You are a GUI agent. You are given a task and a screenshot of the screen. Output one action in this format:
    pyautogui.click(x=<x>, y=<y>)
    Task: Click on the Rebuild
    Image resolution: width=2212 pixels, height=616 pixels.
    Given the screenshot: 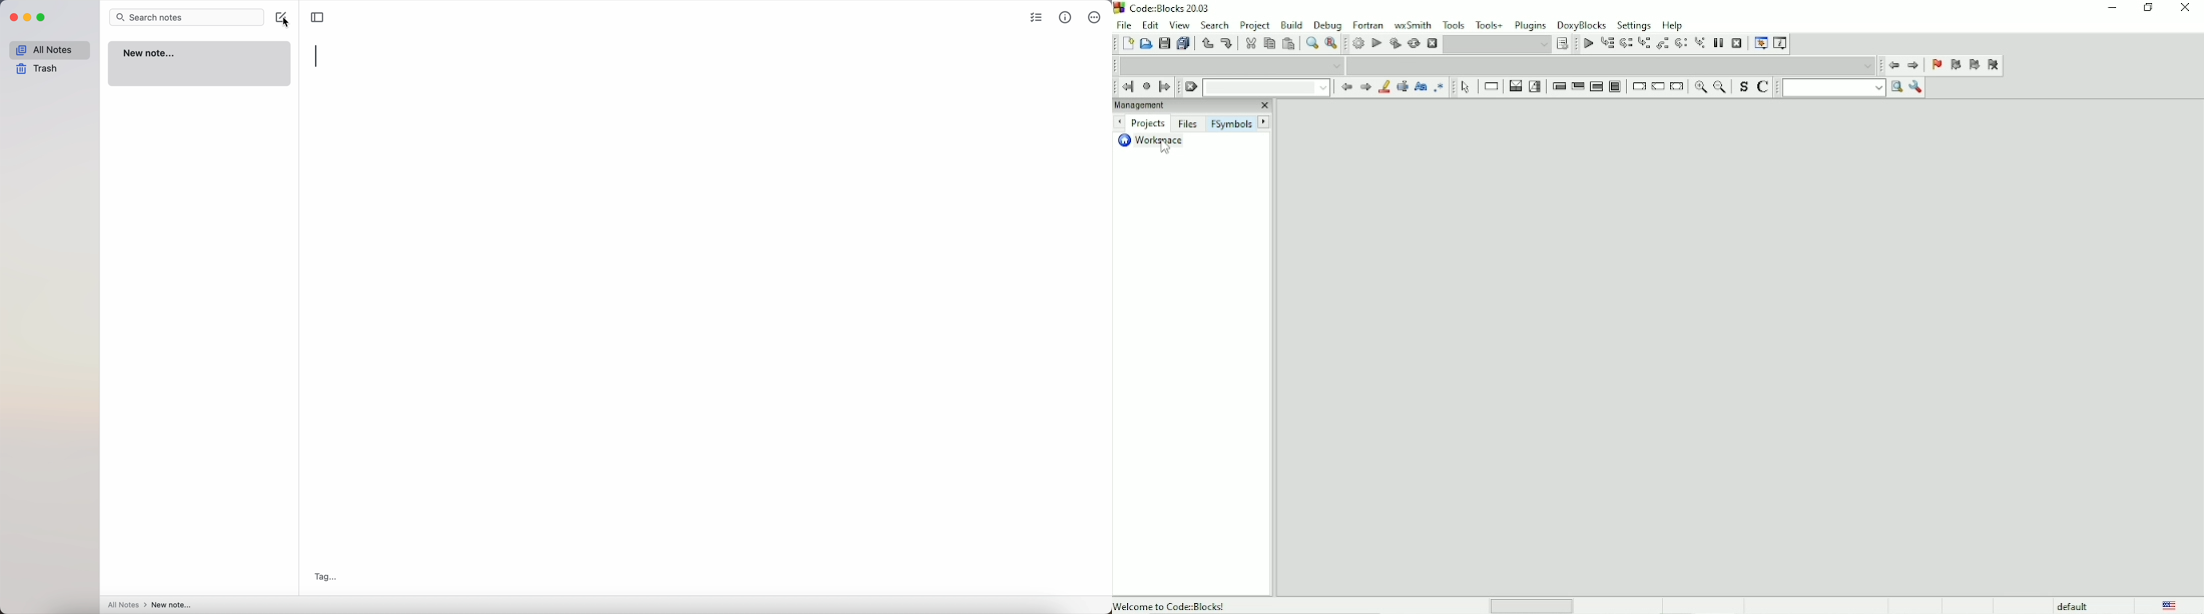 What is the action you would take?
    pyautogui.click(x=1413, y=44)
    